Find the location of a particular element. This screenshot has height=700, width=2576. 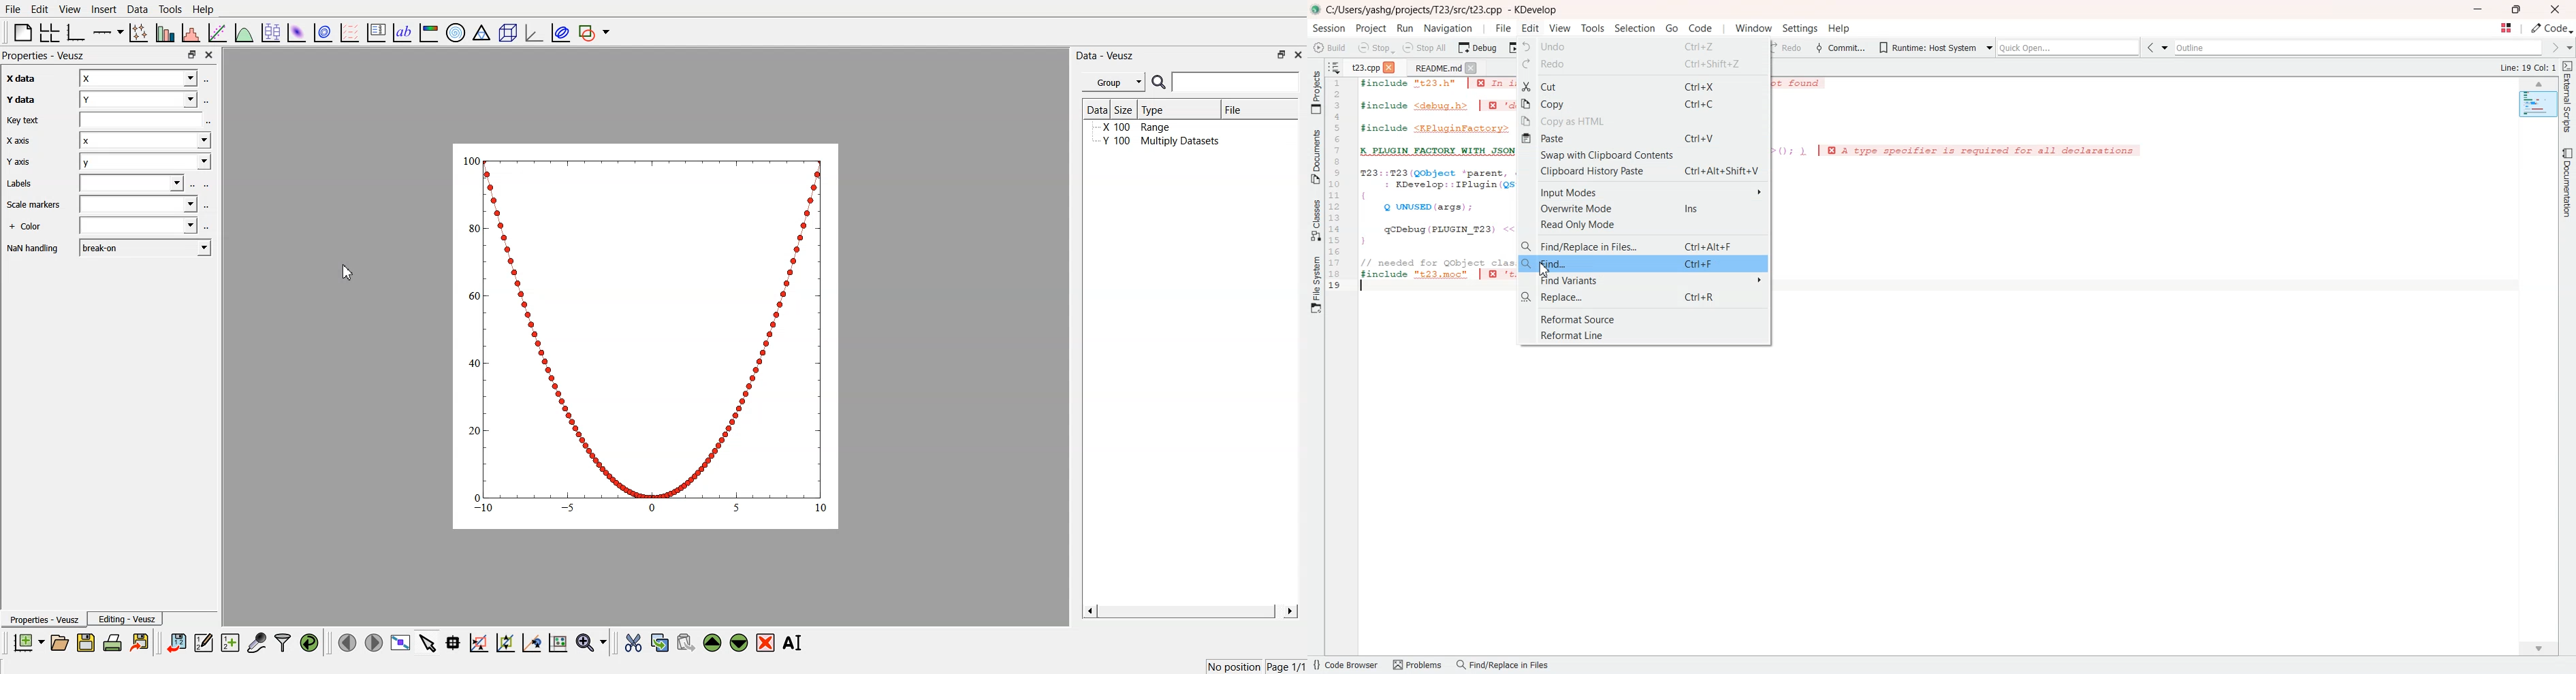

plot covariance ellipses is located at coordinates (560, 33).